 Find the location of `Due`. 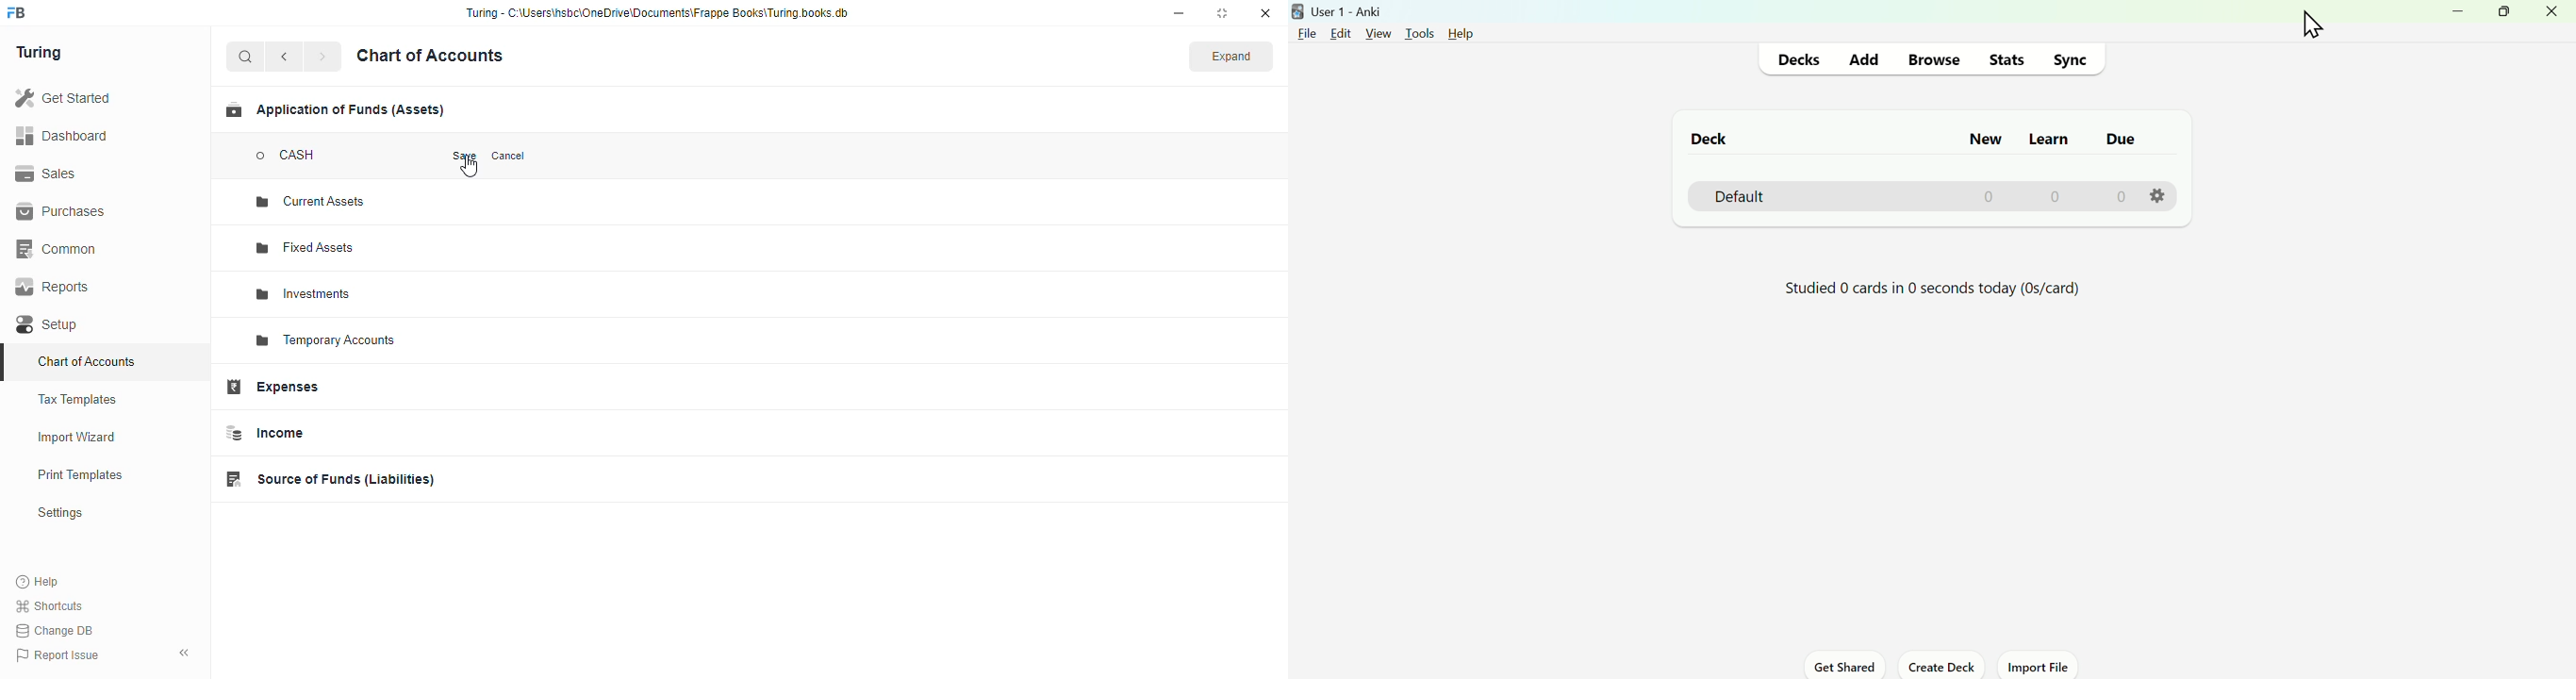

Due is located at coordinates (2121, 141).